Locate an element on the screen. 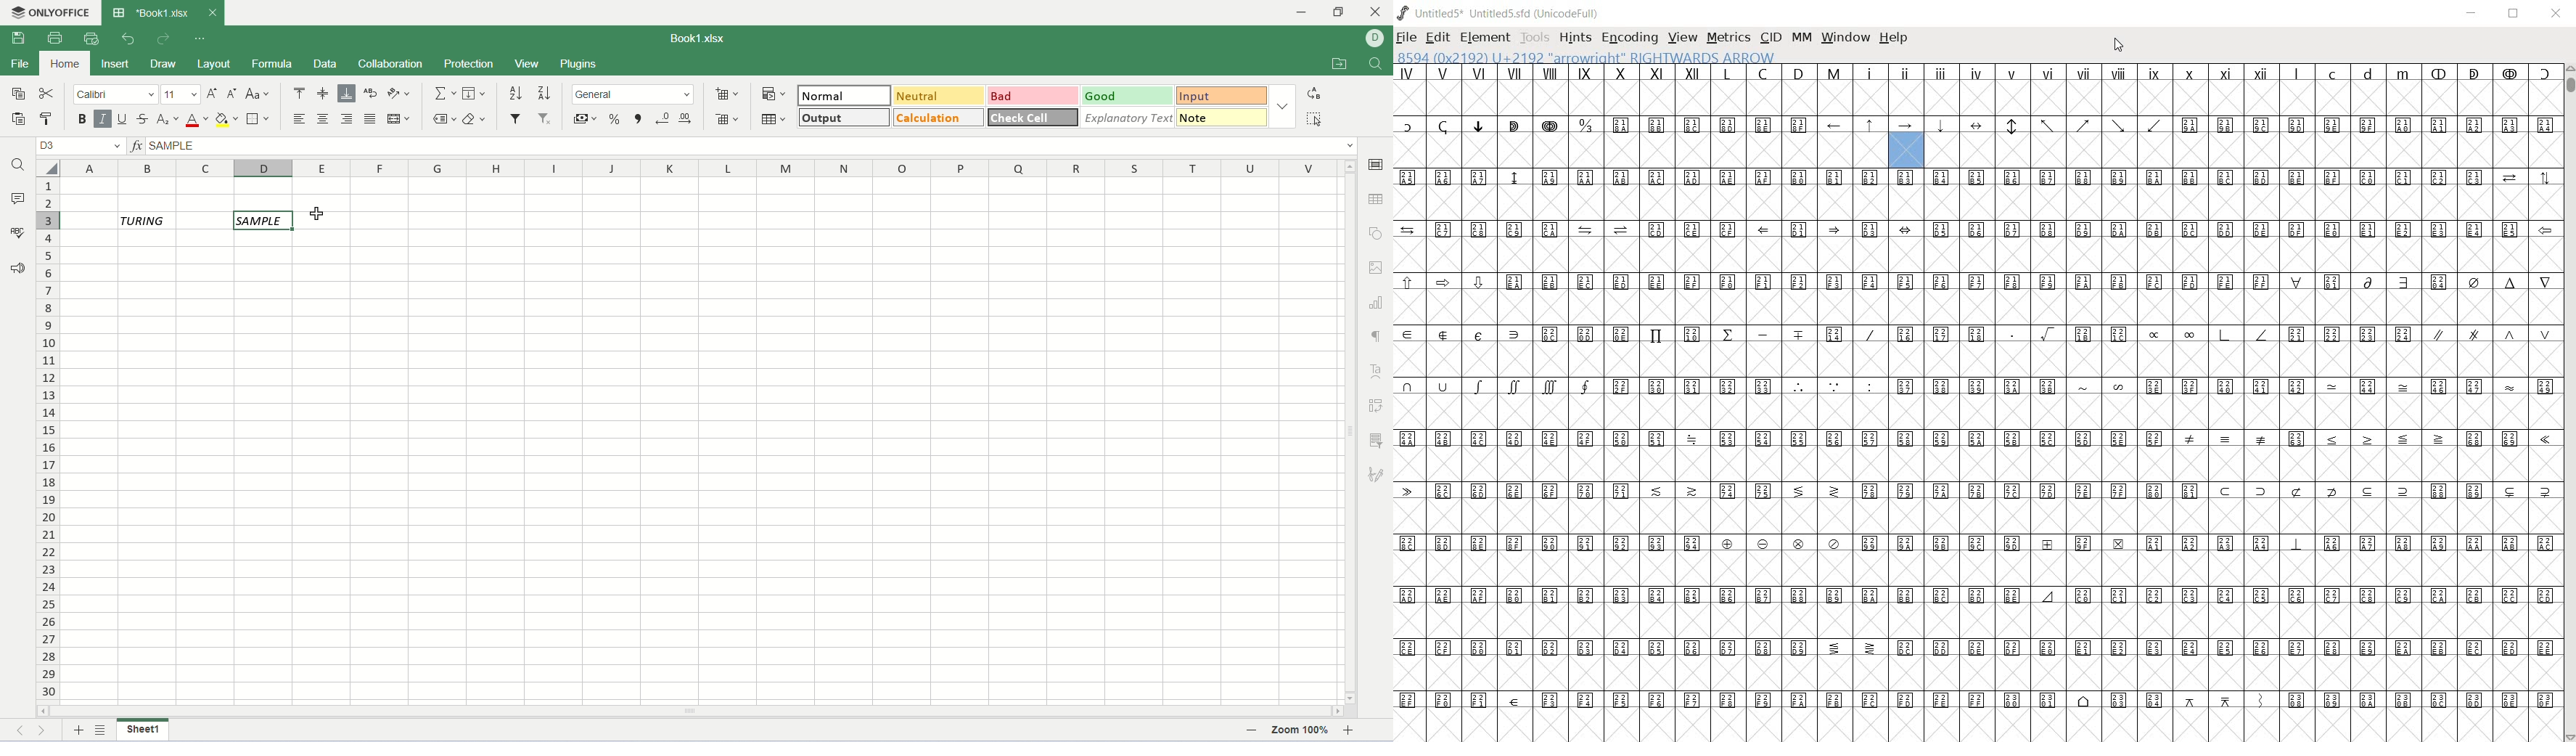 This screenshot has height=756, width=2576. copy is located at coordinates (14, 93).